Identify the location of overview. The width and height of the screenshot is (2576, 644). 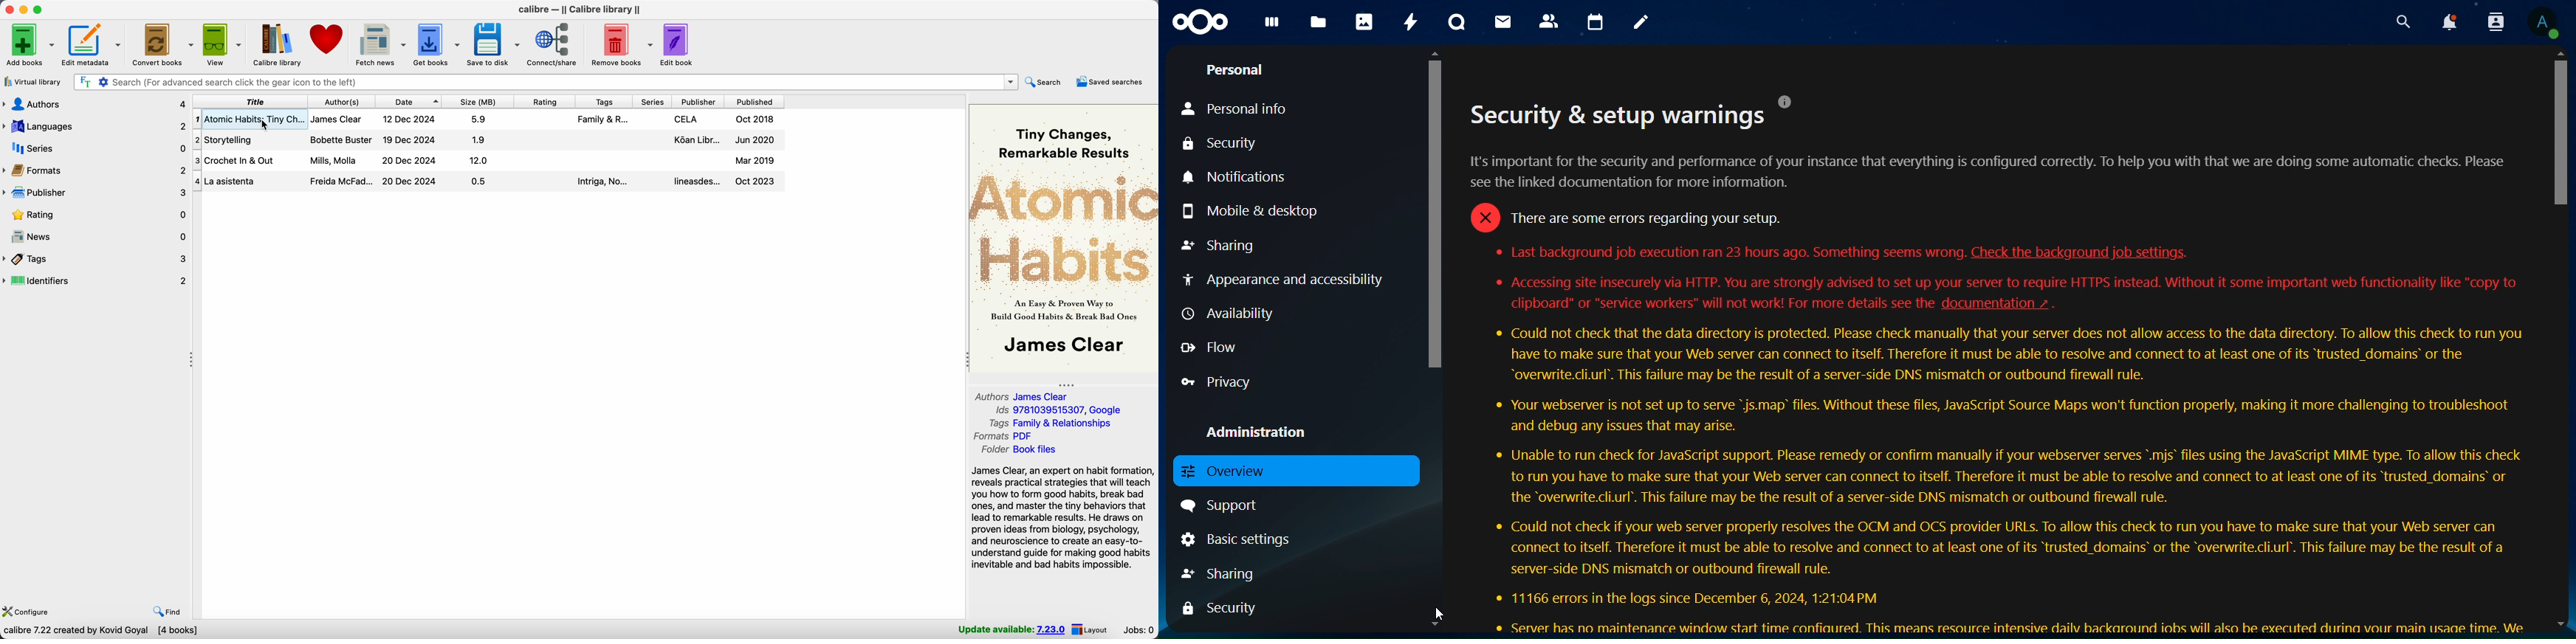
(1229, 471).